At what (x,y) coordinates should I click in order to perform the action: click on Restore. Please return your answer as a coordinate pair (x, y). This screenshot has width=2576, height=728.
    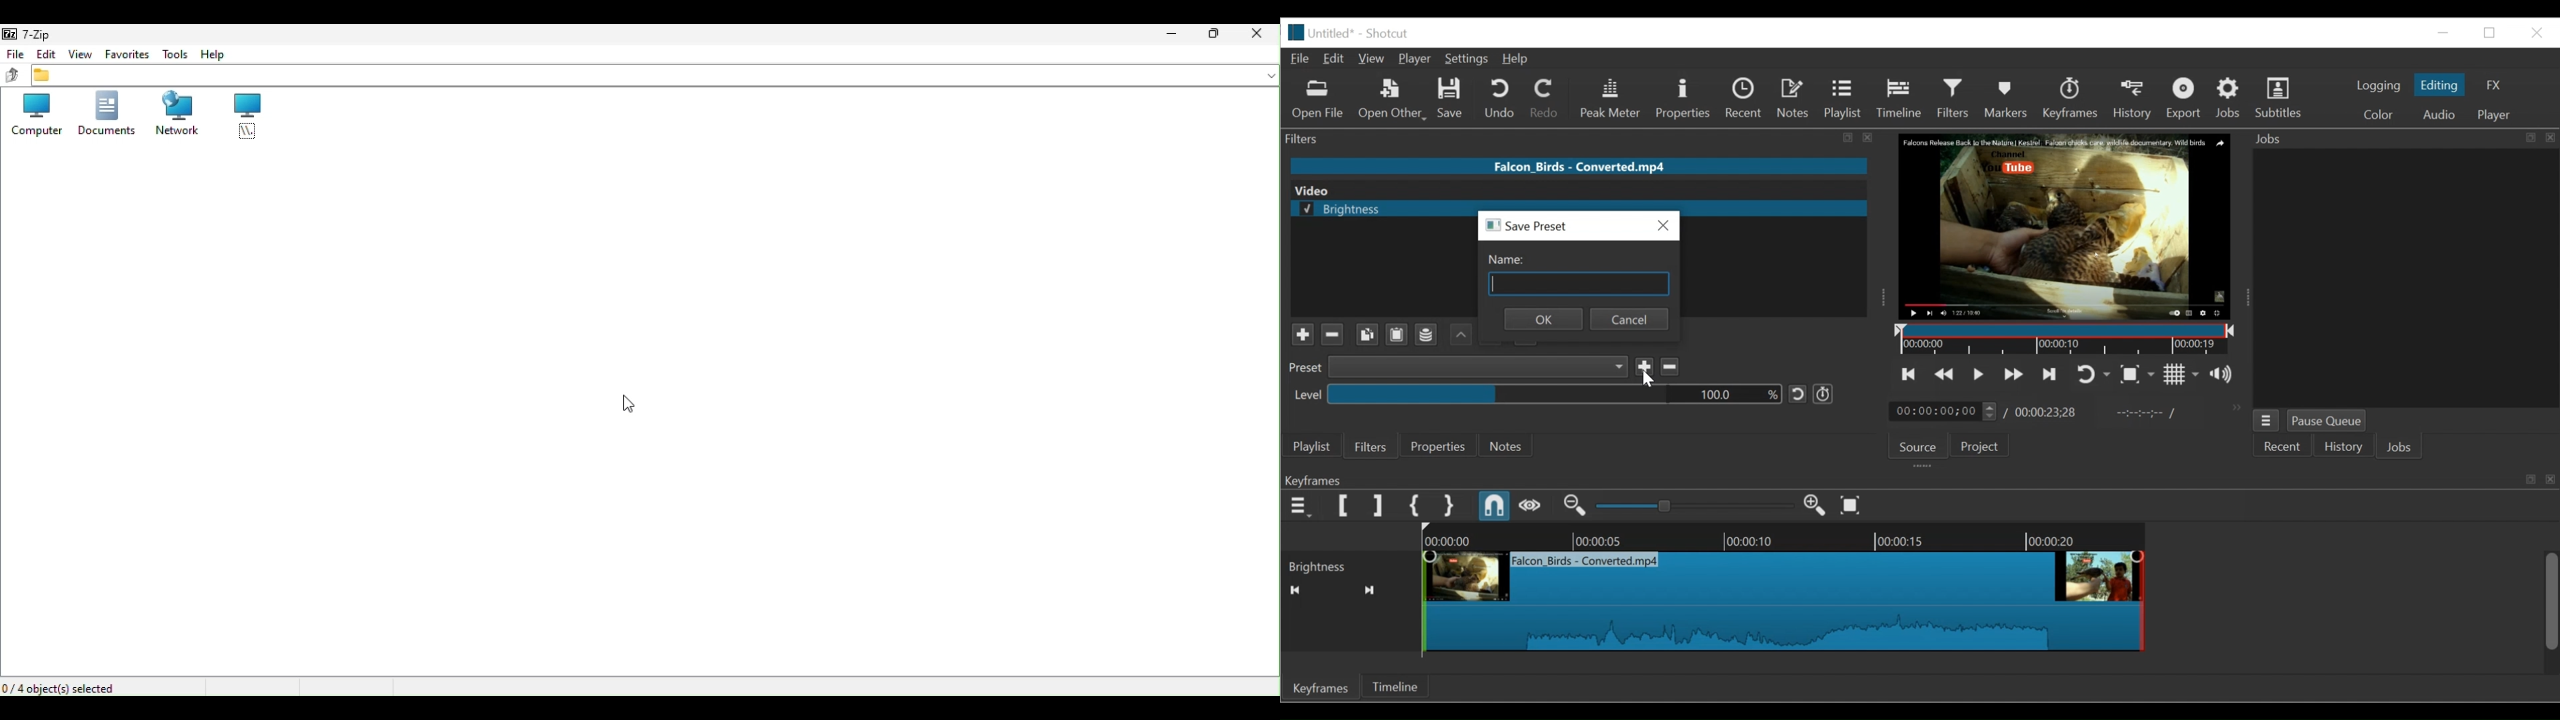
    Looking at the image, I should click on (1220, 34).